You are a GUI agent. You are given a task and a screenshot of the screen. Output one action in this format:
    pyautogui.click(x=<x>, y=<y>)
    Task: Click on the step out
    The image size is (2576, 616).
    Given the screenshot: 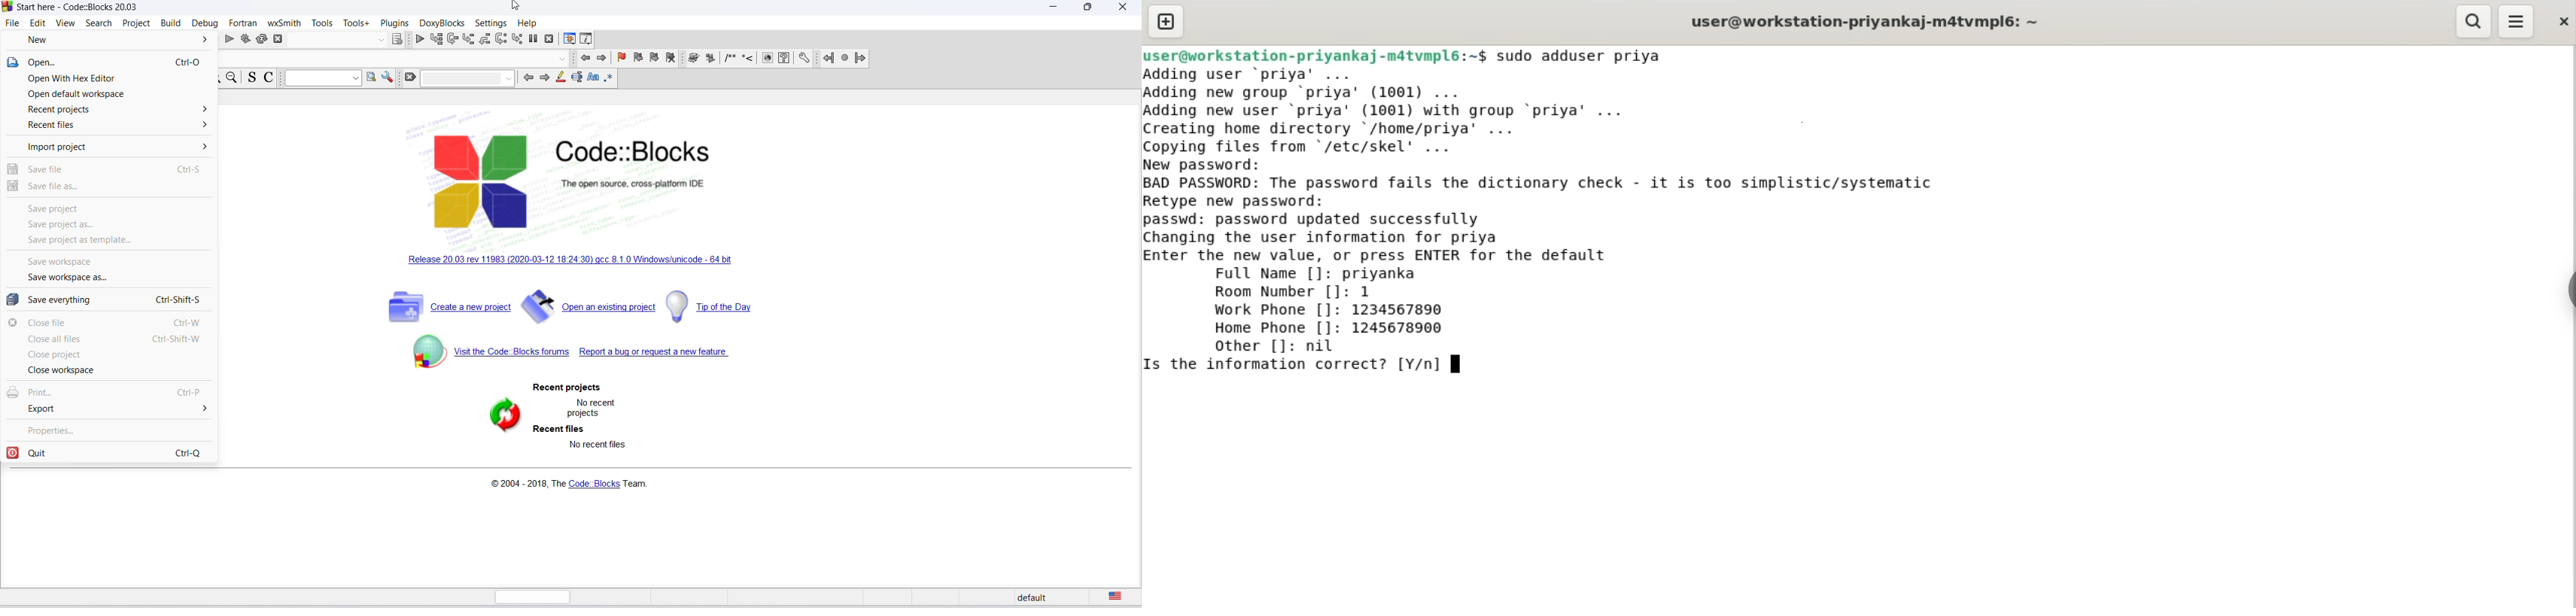 What is the action you would take?
    pyautogui.click(x=485, y=39)
    